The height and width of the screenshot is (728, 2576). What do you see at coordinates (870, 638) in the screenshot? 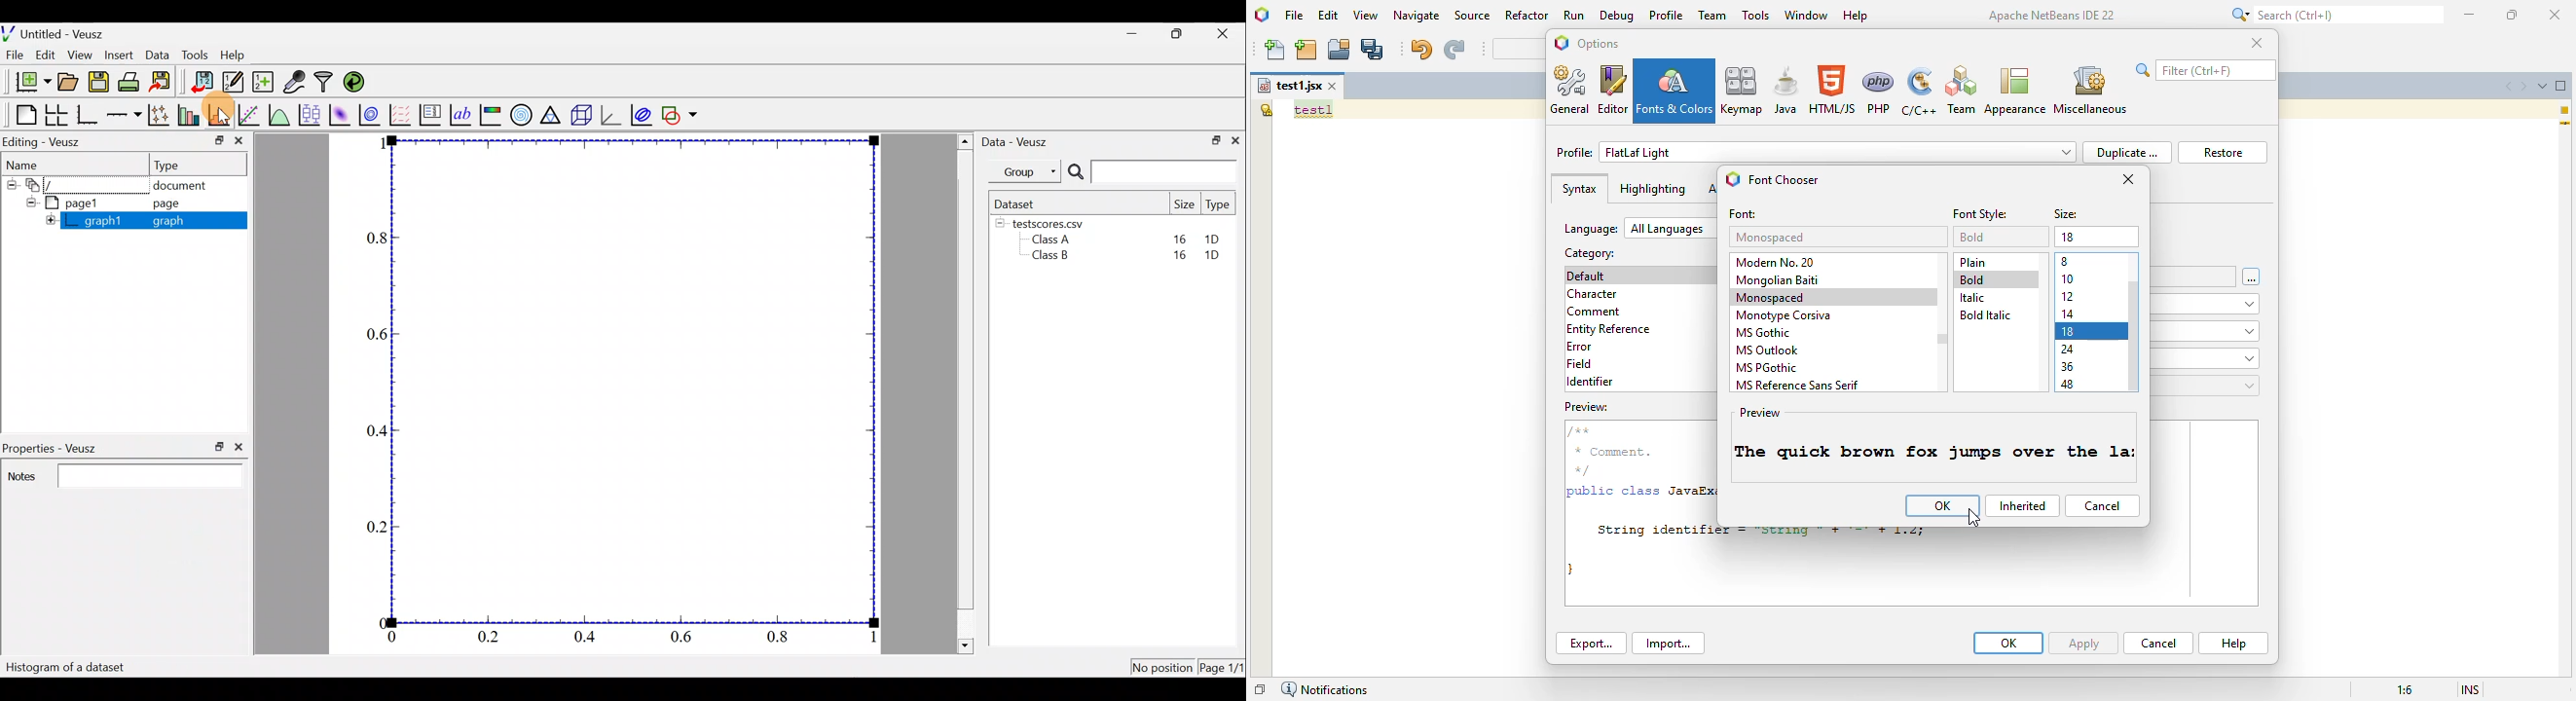
I see `1` at bounding box center [870, 638].